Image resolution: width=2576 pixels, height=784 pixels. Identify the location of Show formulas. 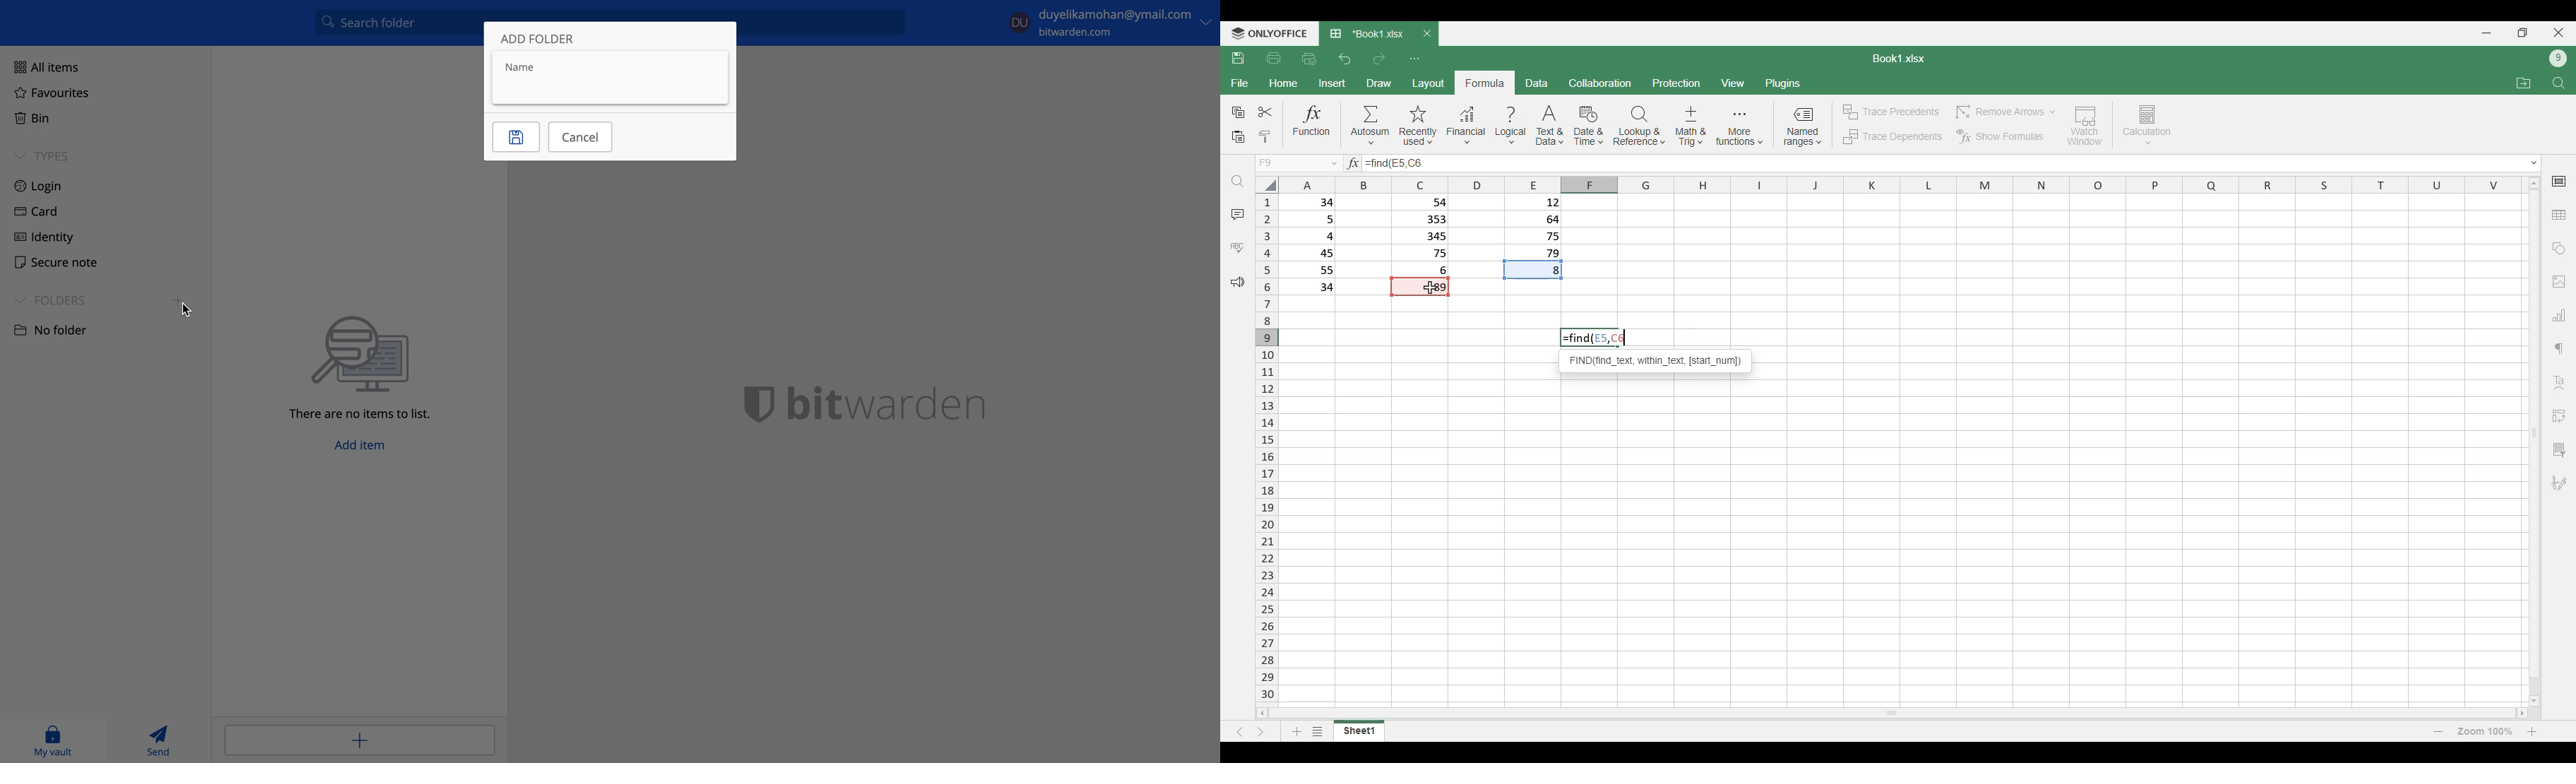
(1999, 137).